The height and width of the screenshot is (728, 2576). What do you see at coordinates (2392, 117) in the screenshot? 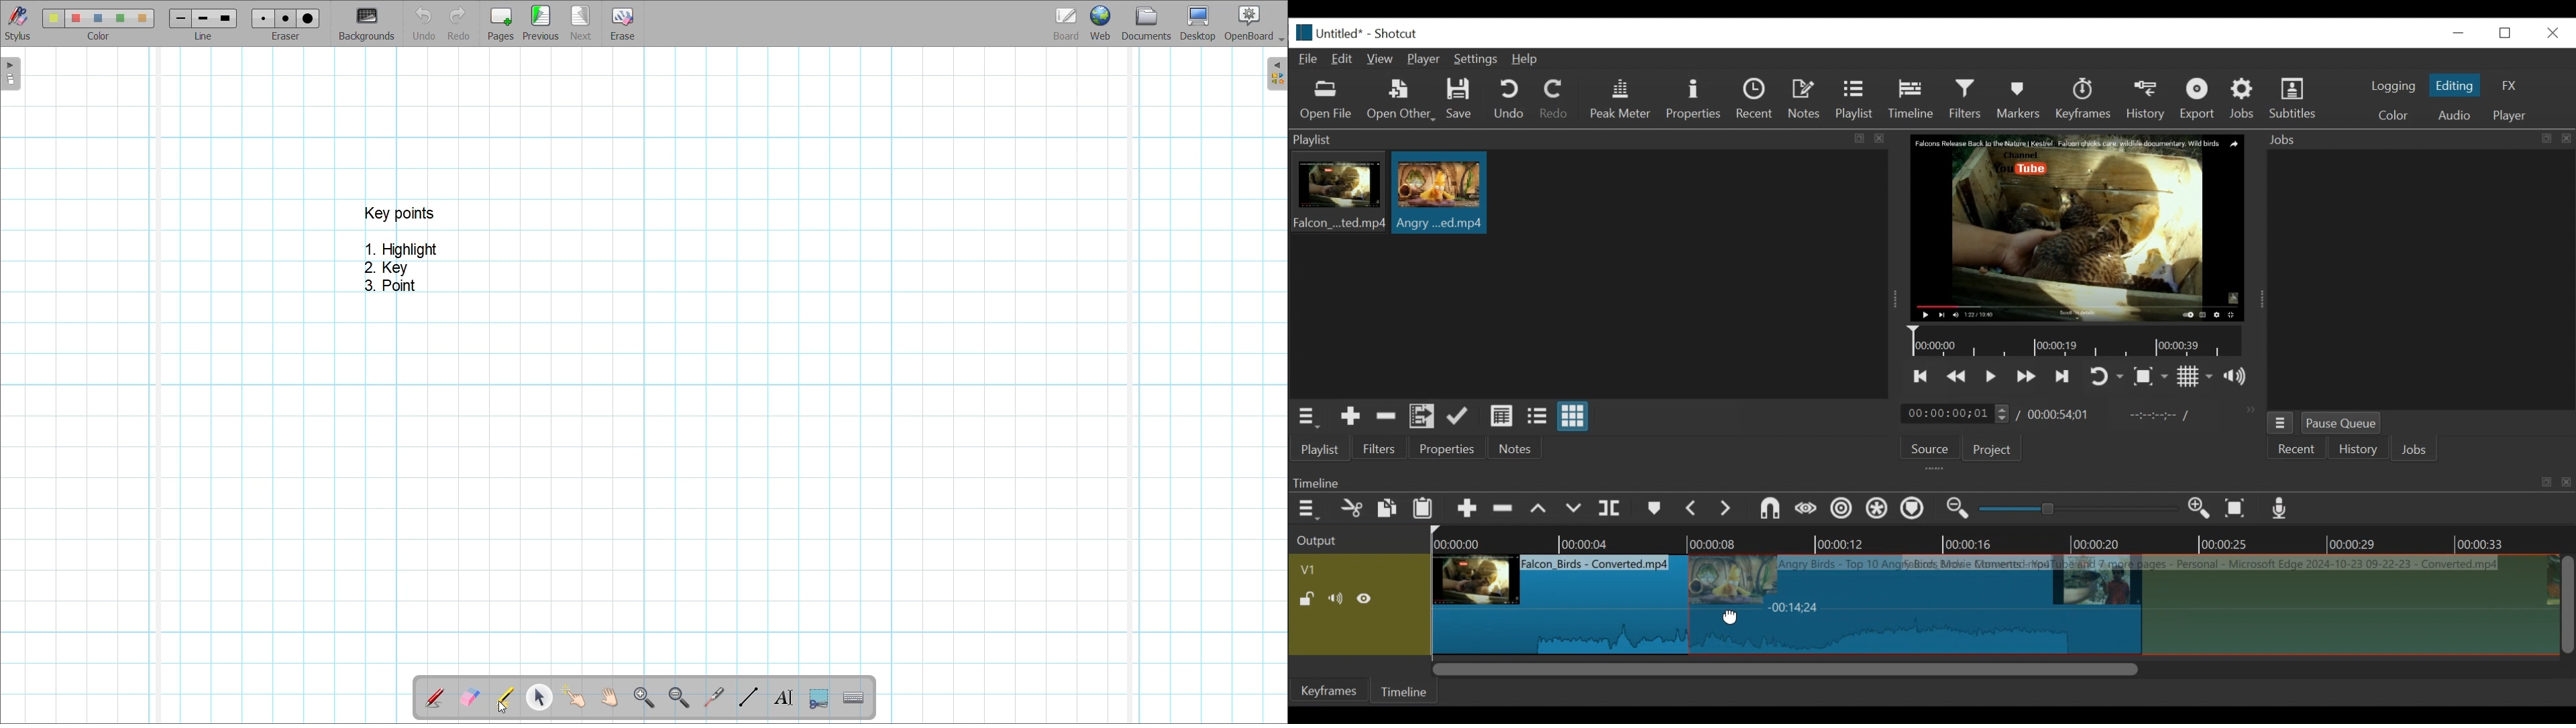
I see `color` at bounding box center [2392, 117].